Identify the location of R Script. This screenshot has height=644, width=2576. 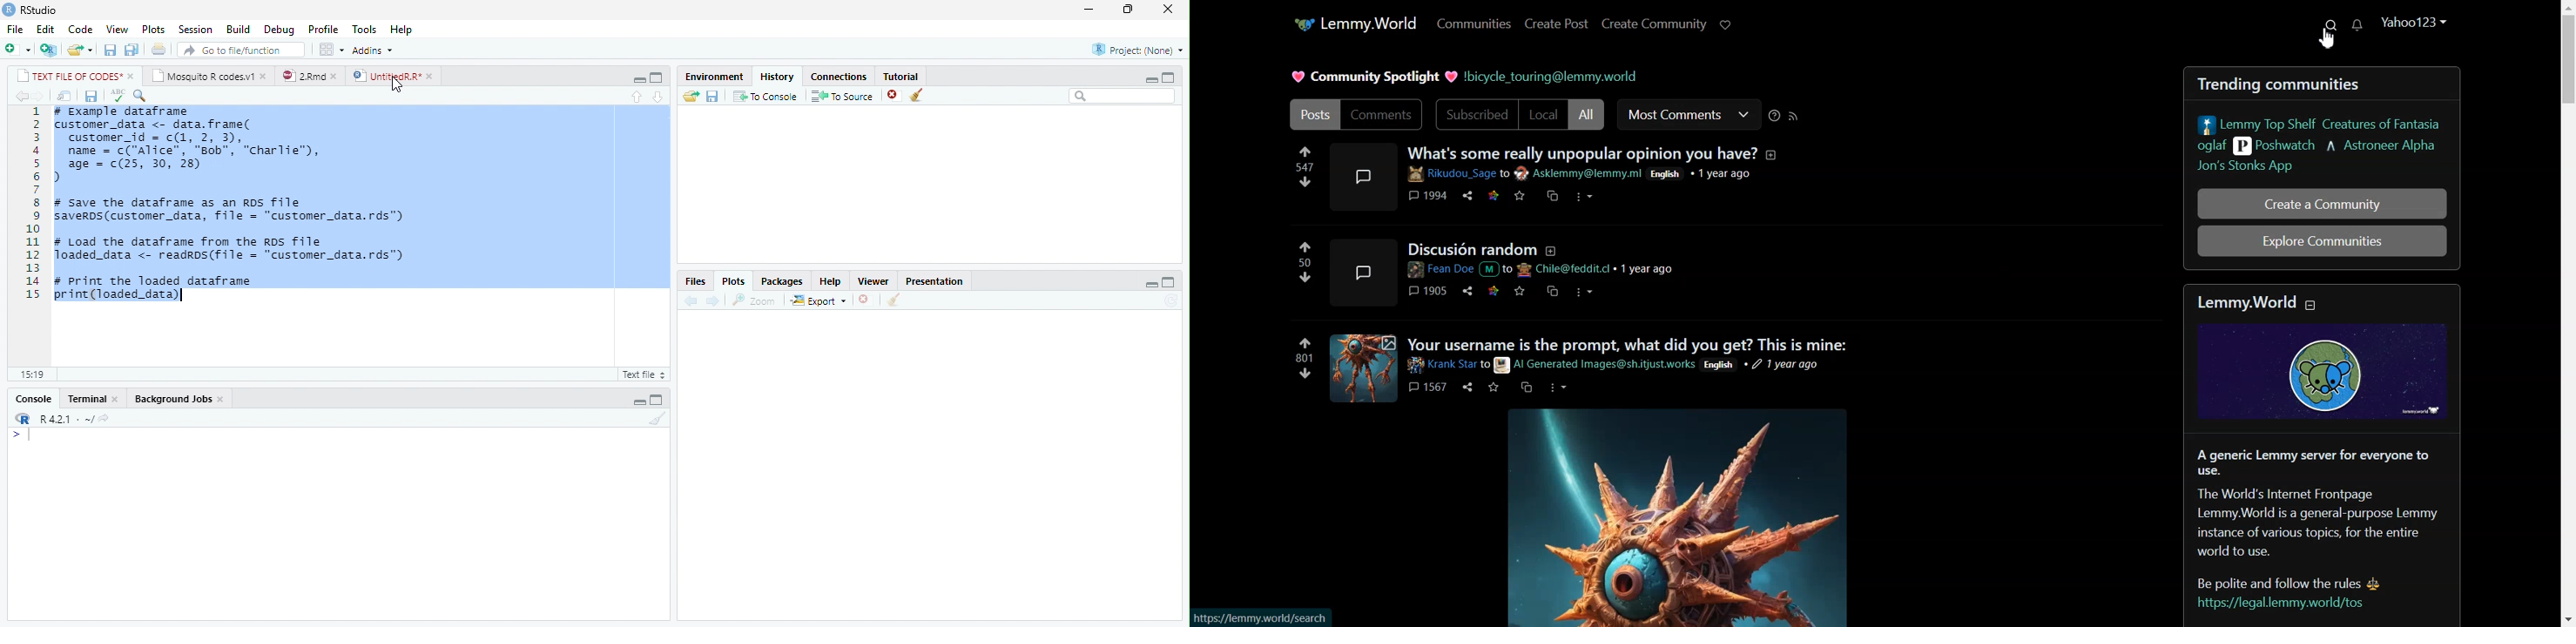
(644, 374).